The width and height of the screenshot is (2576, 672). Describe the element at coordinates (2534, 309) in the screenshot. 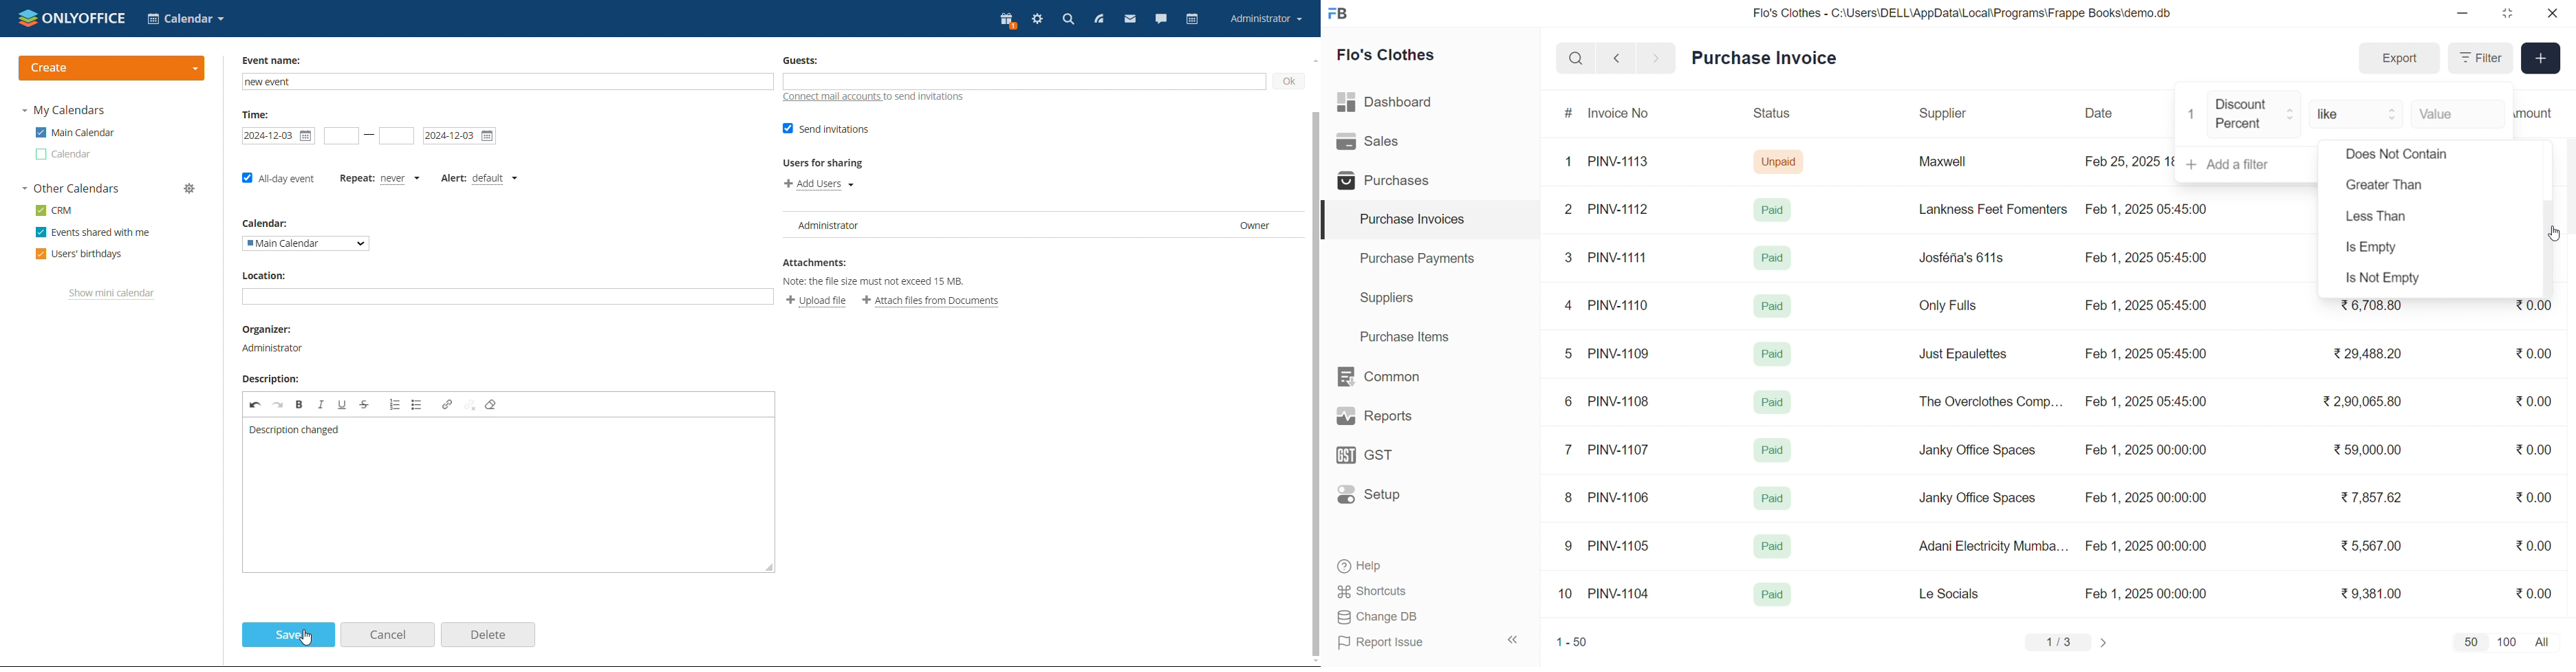

I see `₹0.00` at that location.